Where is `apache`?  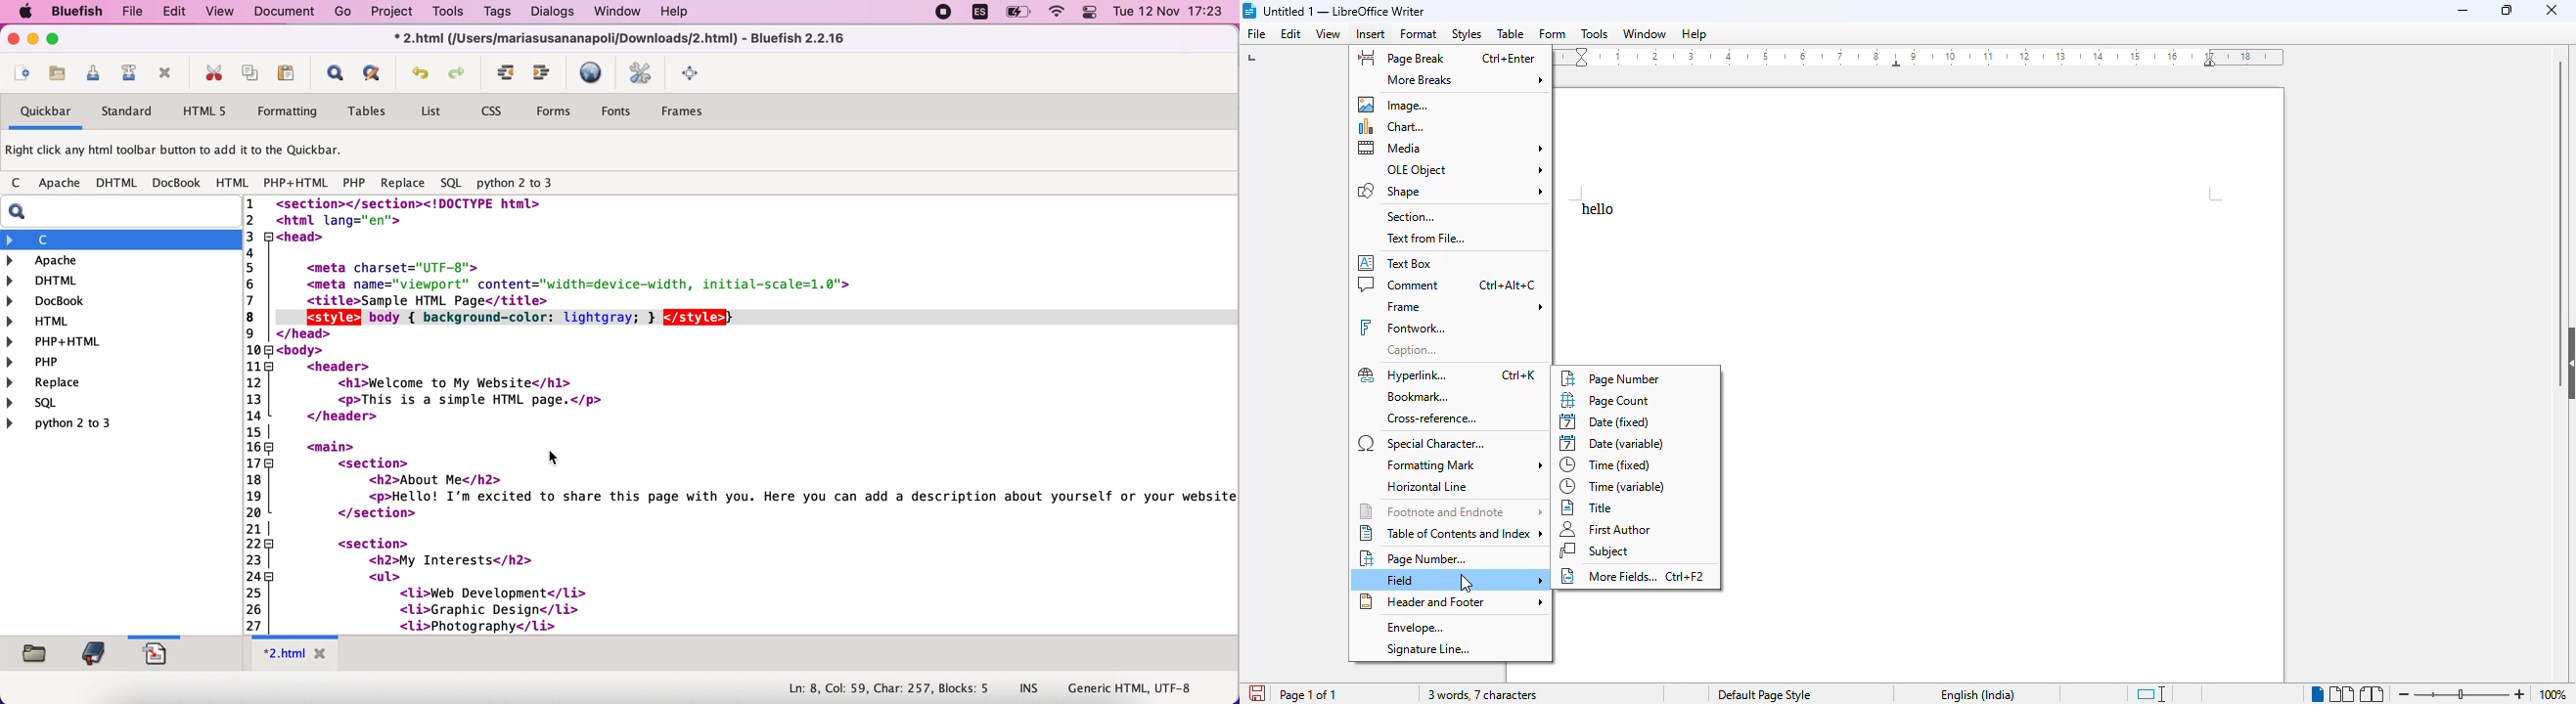
apache is located at coordinates (62, 183).